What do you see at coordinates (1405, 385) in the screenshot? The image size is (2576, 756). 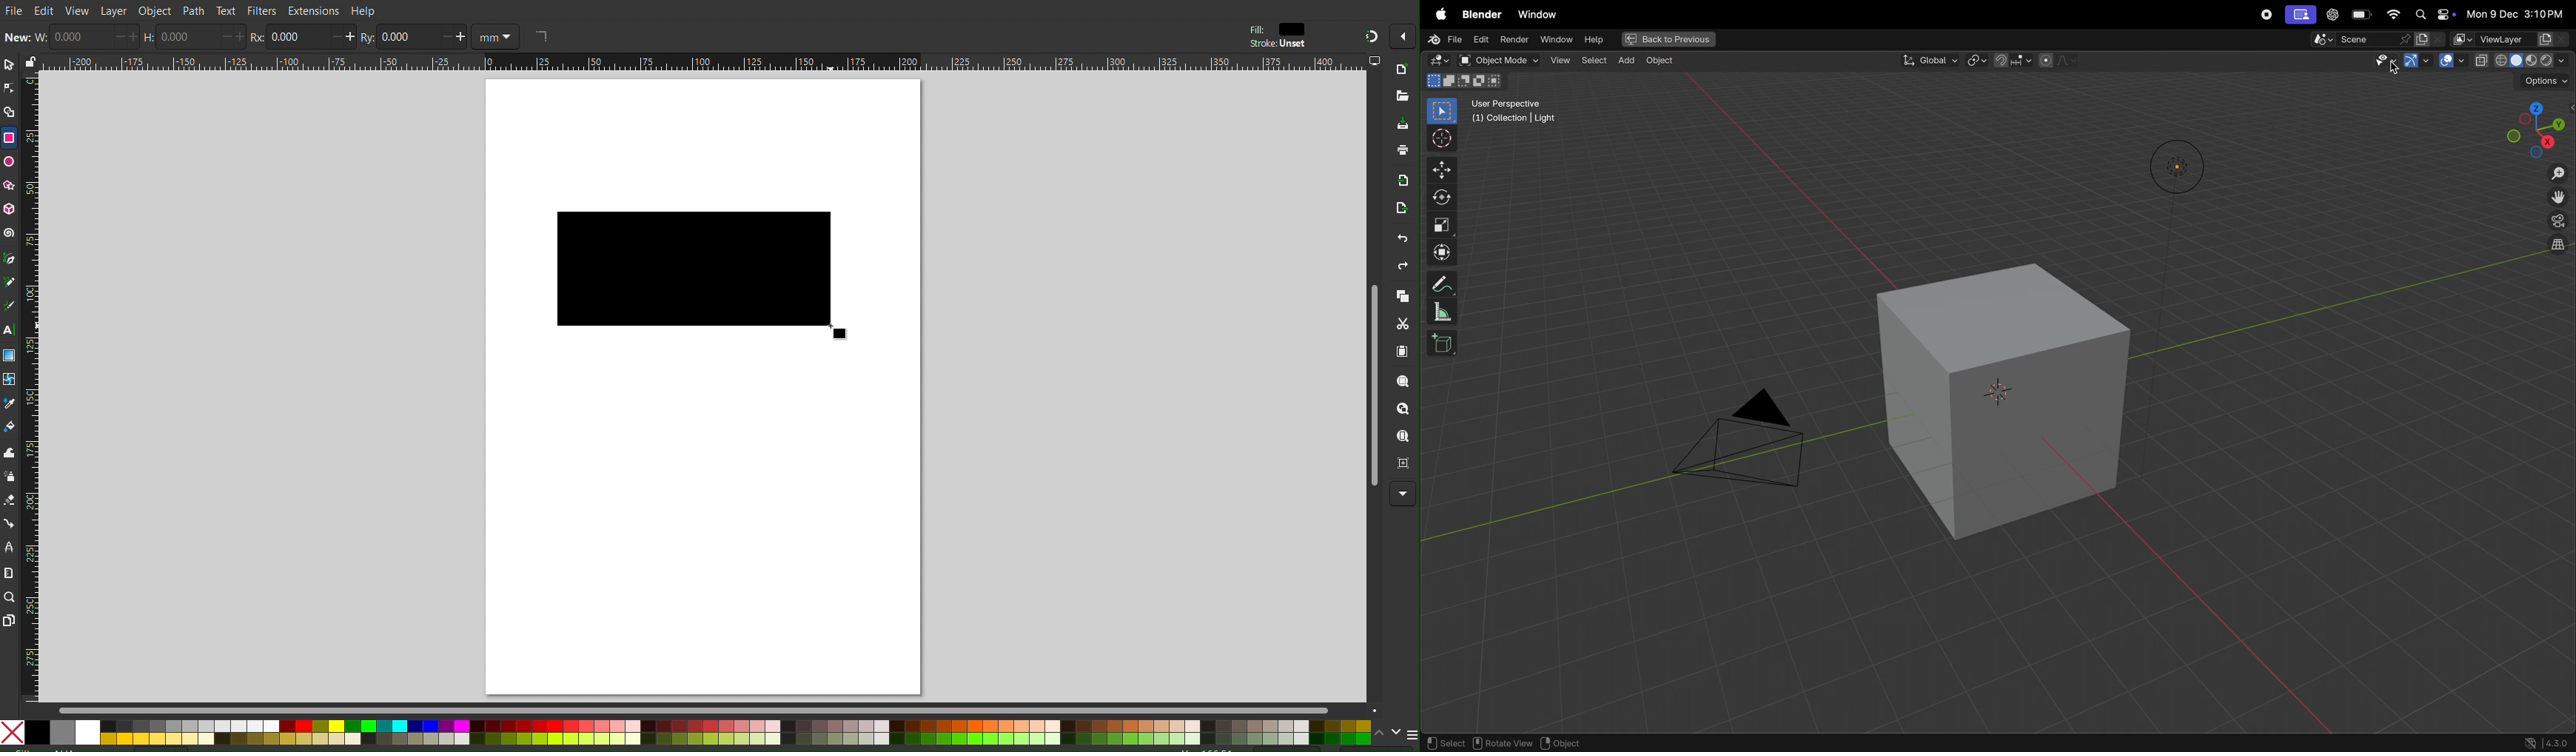 I see `Zoom Selection` at bounding box center [1405, 385].